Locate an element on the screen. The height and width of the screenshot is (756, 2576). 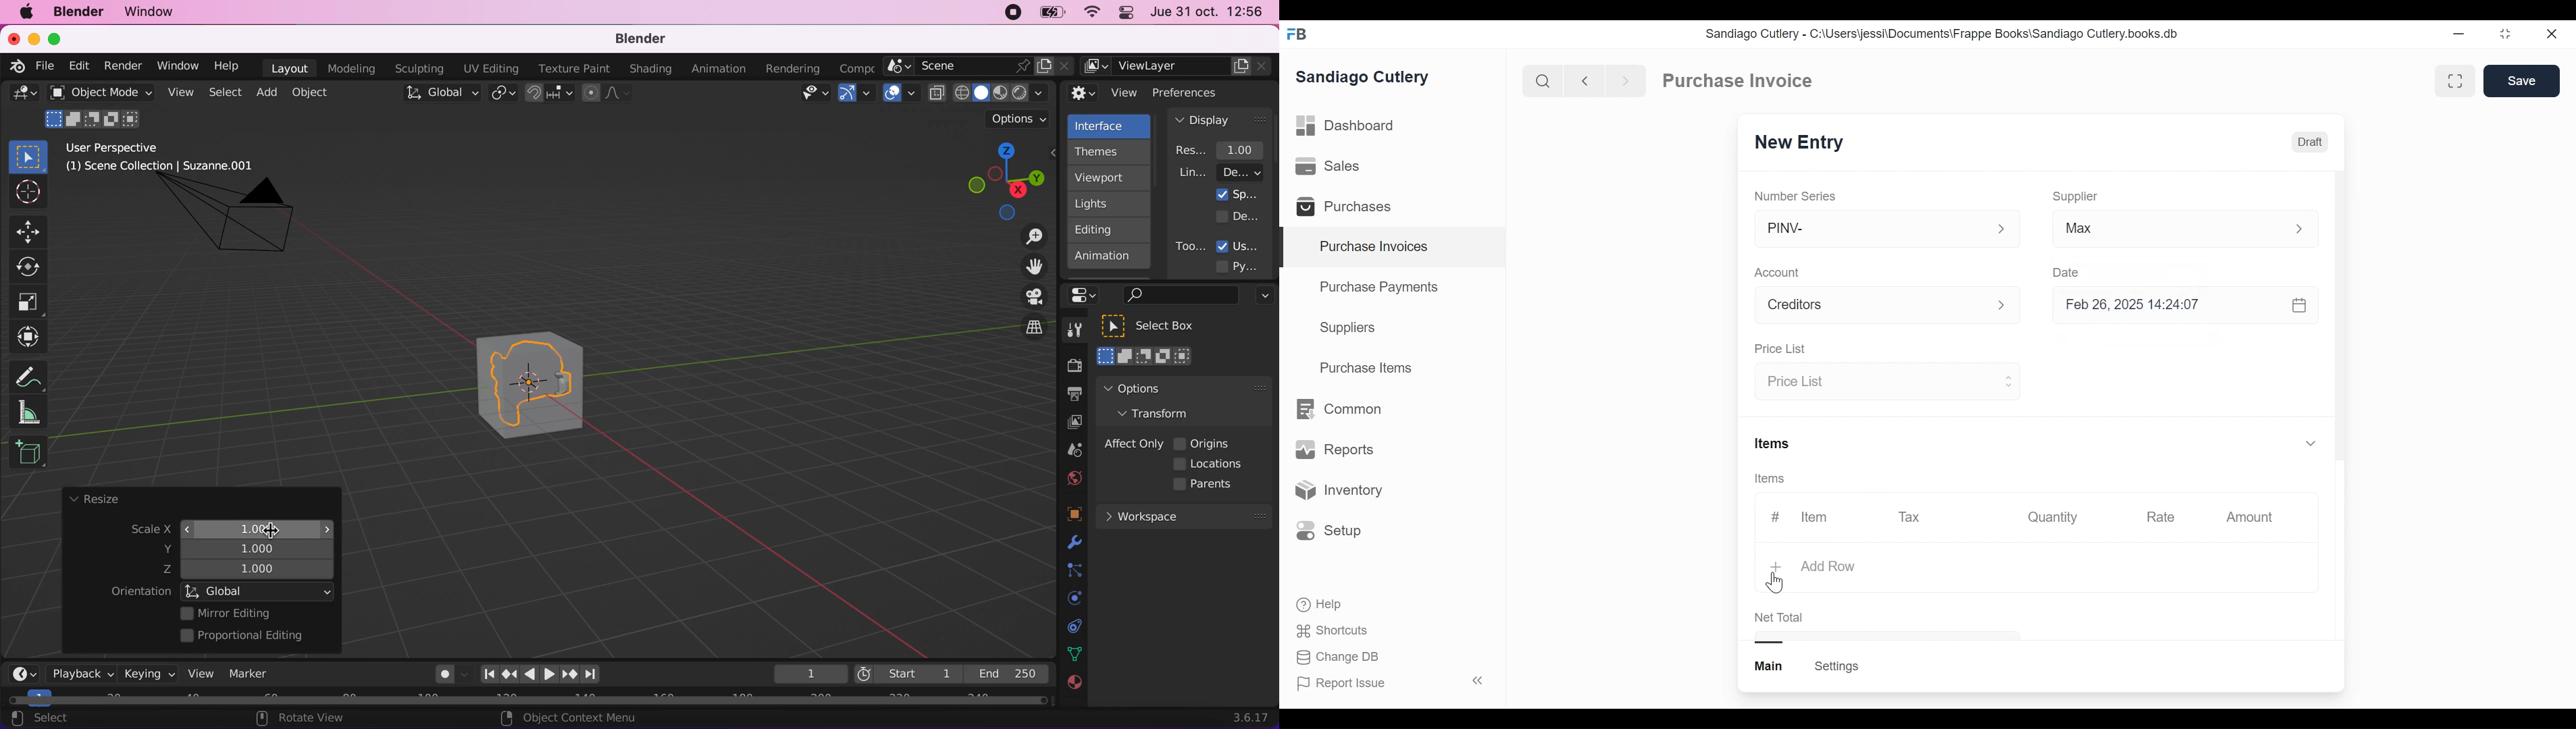
Max is located at coordinates (2159, 231).